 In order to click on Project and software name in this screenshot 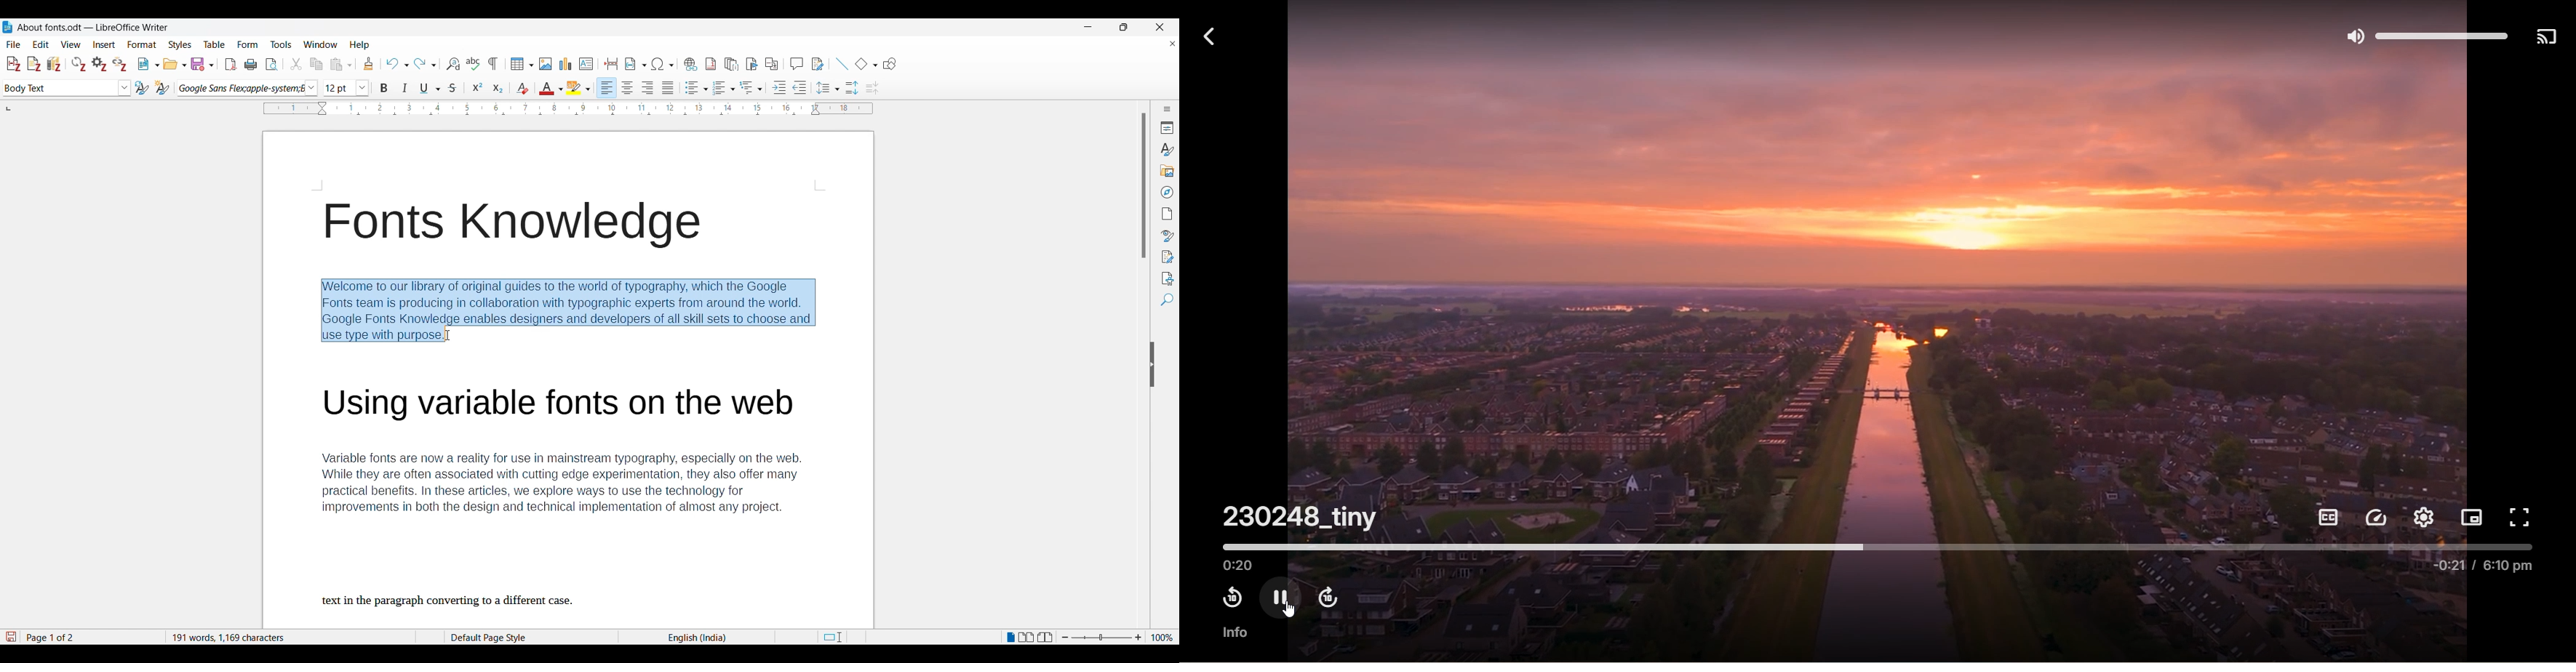, I will do `click(93, 28)`.